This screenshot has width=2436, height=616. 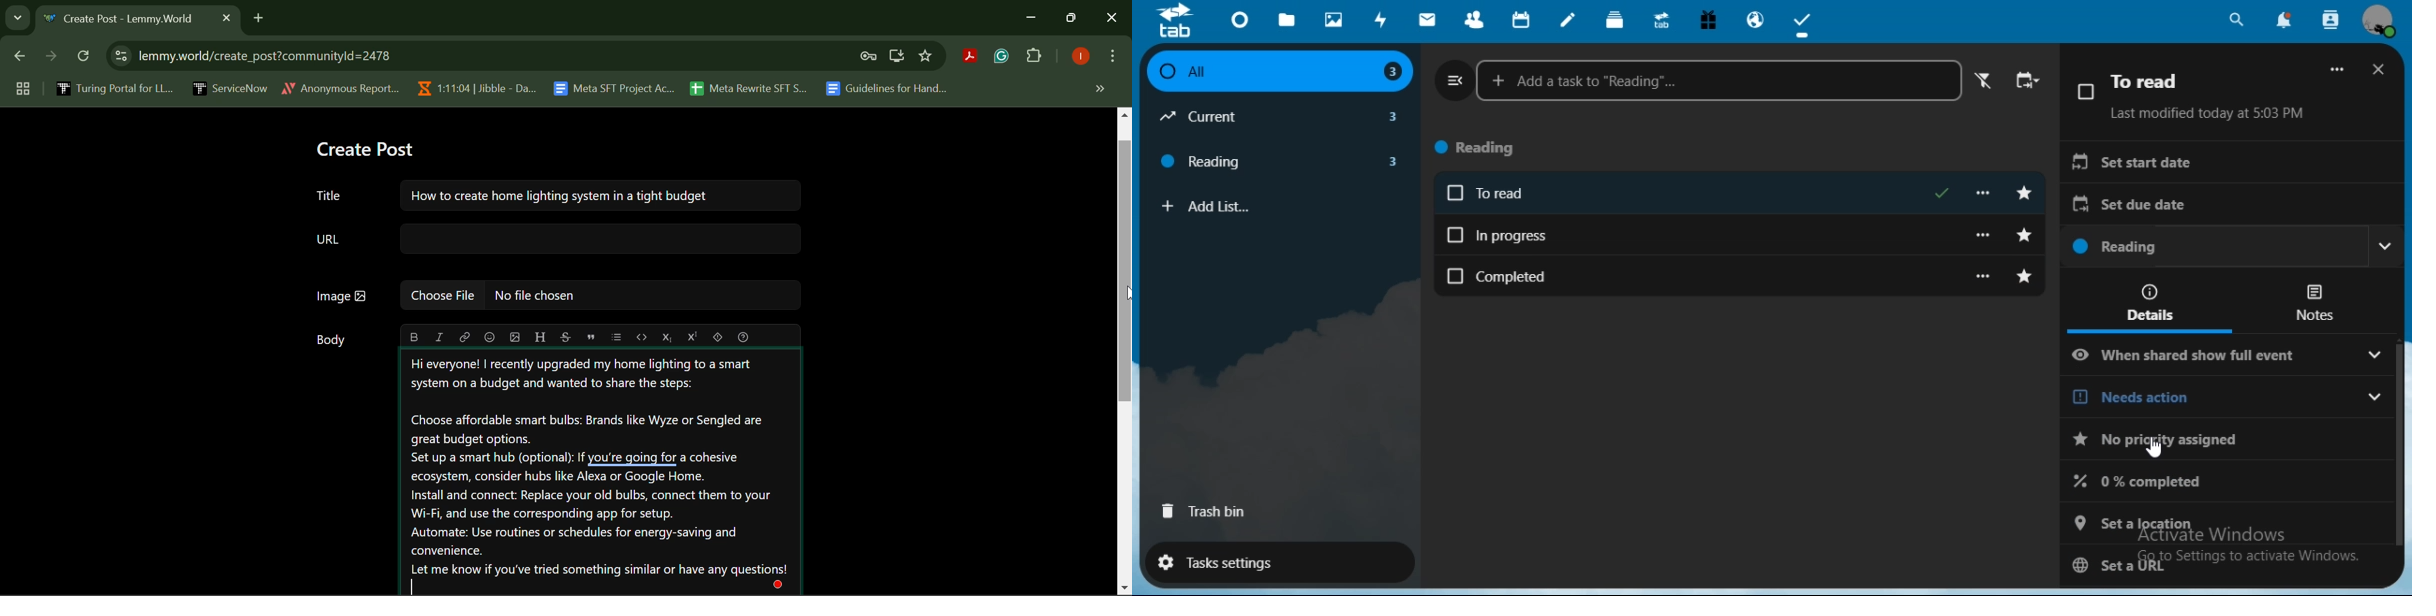 What do you see at coordinates (2212, 247) in the screenshot?
I see `reading` at bounding box center [2212, 247].